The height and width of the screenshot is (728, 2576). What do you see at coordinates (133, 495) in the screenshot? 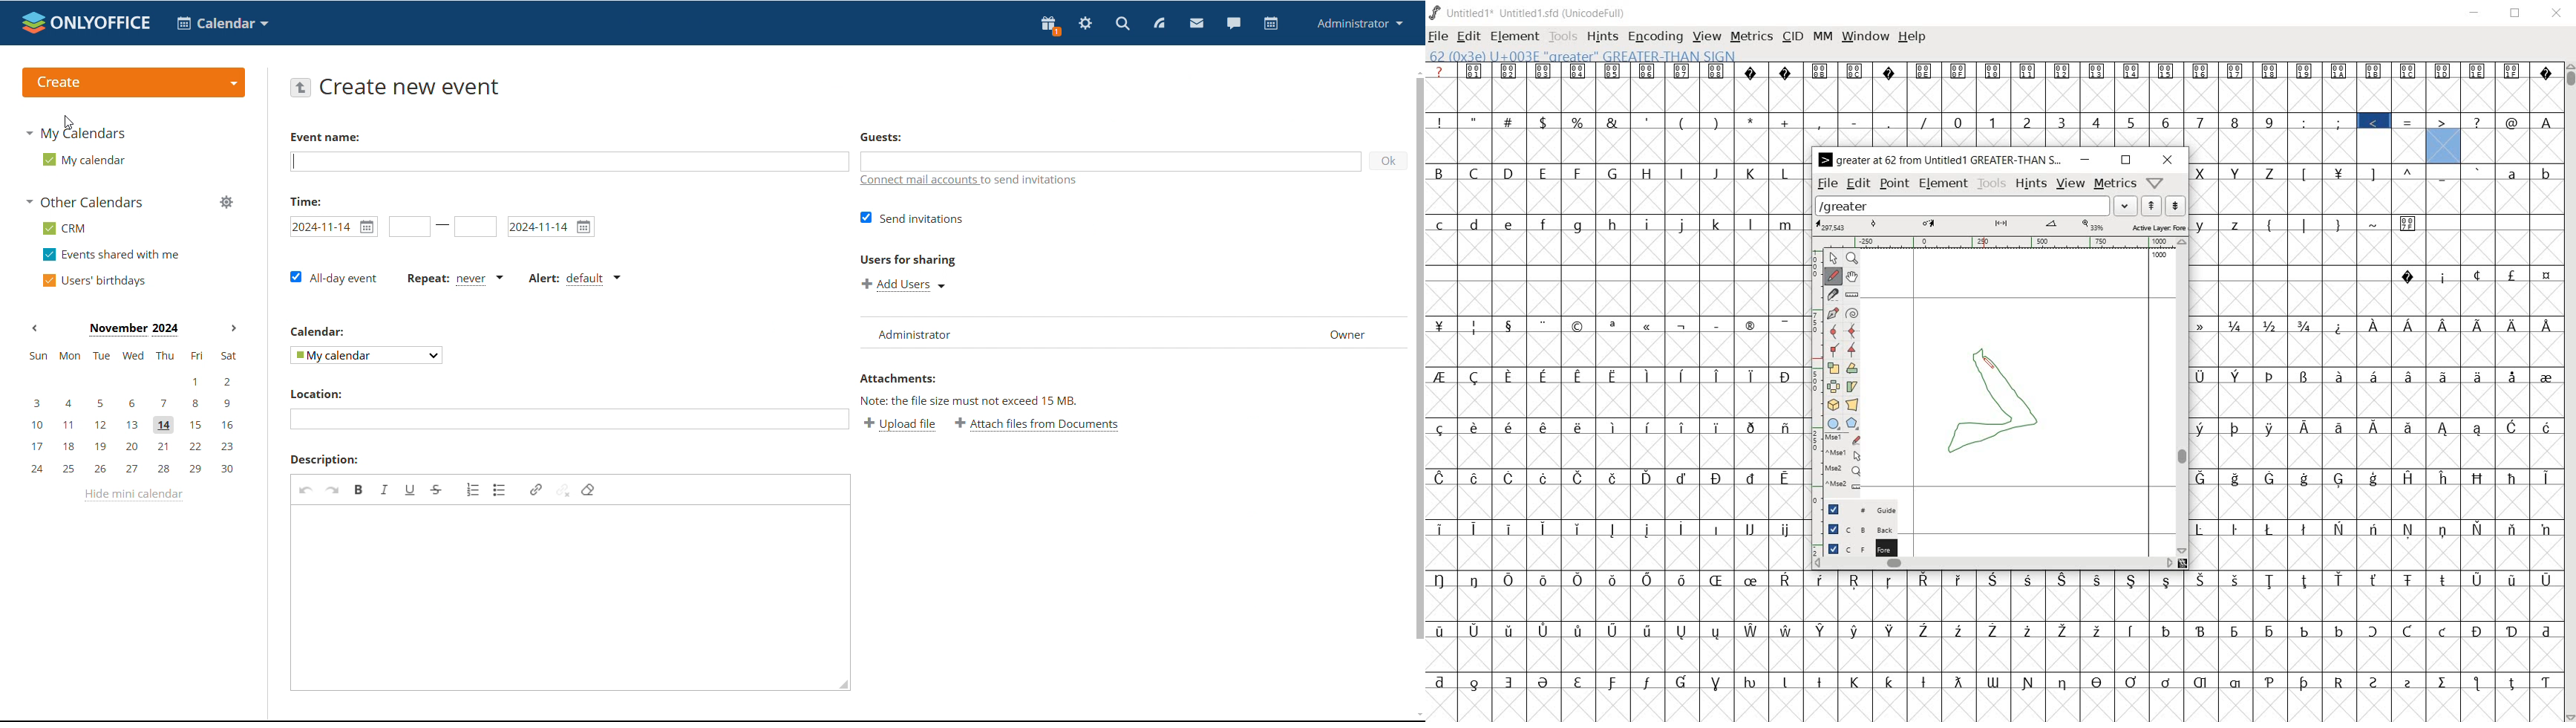
I see `hide mini calendar` at bounding box center [133, 495].